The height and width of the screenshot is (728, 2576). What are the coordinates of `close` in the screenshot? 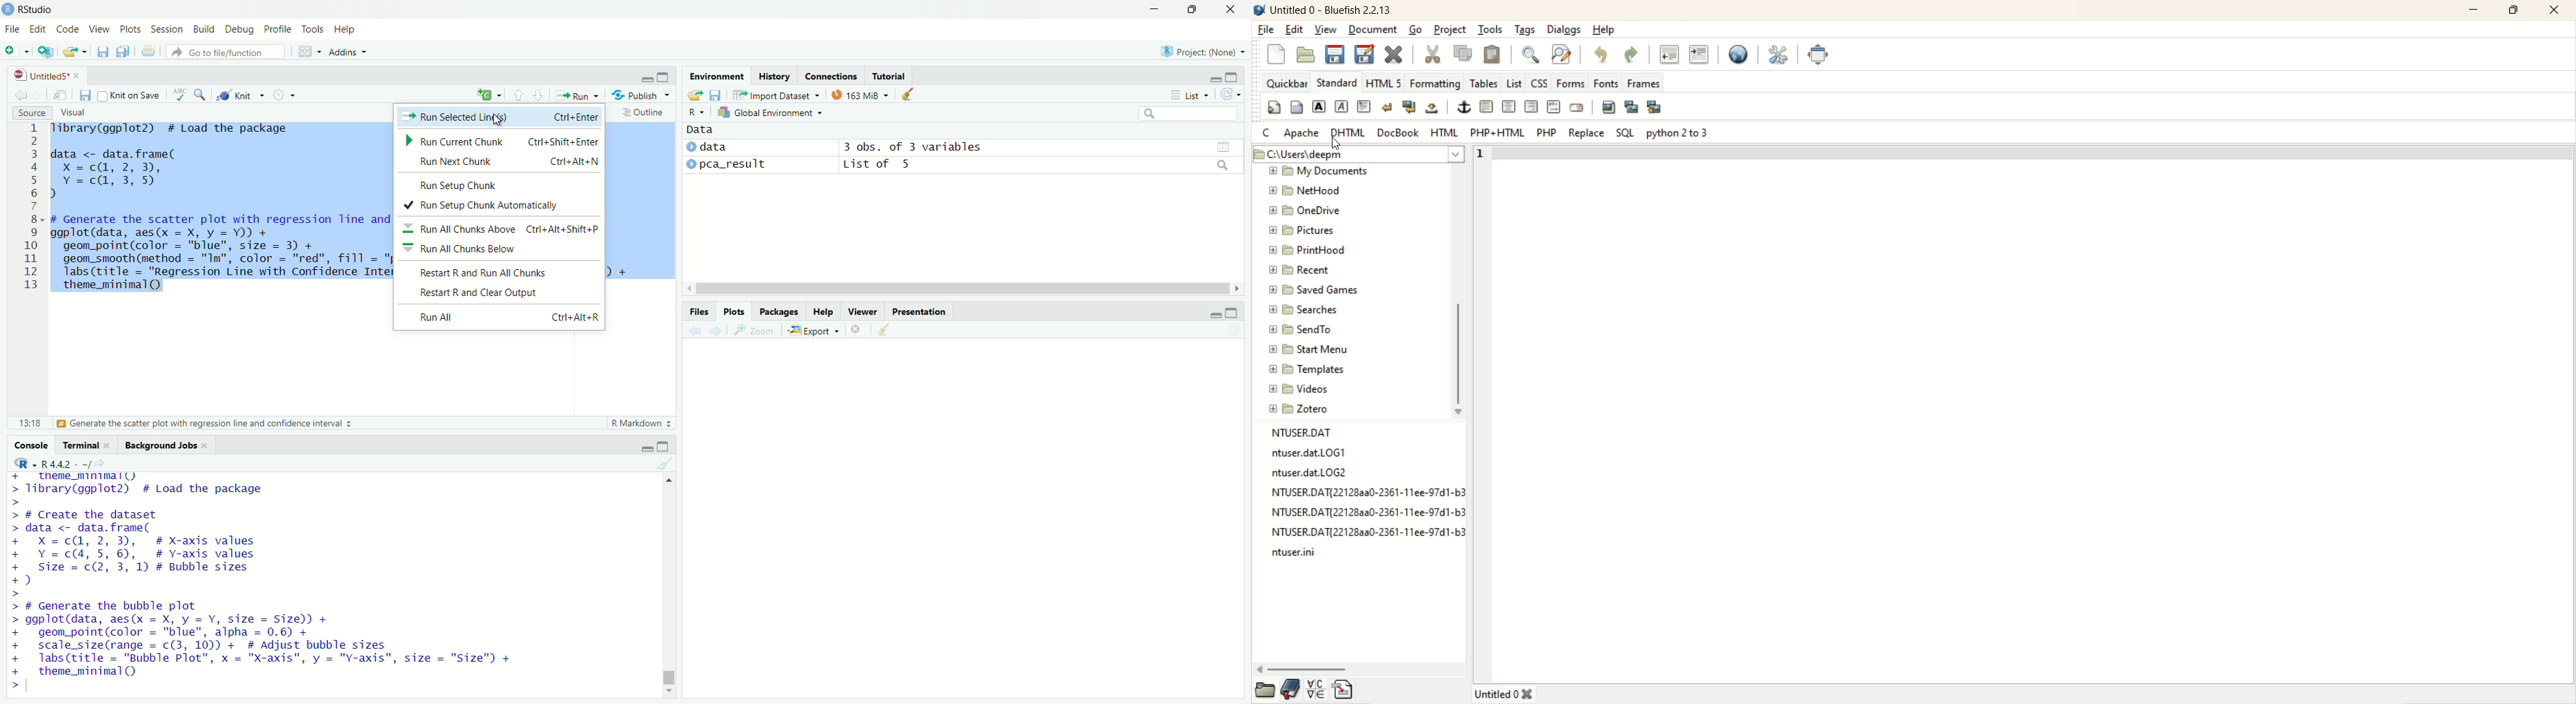 It's located at (109, 446).